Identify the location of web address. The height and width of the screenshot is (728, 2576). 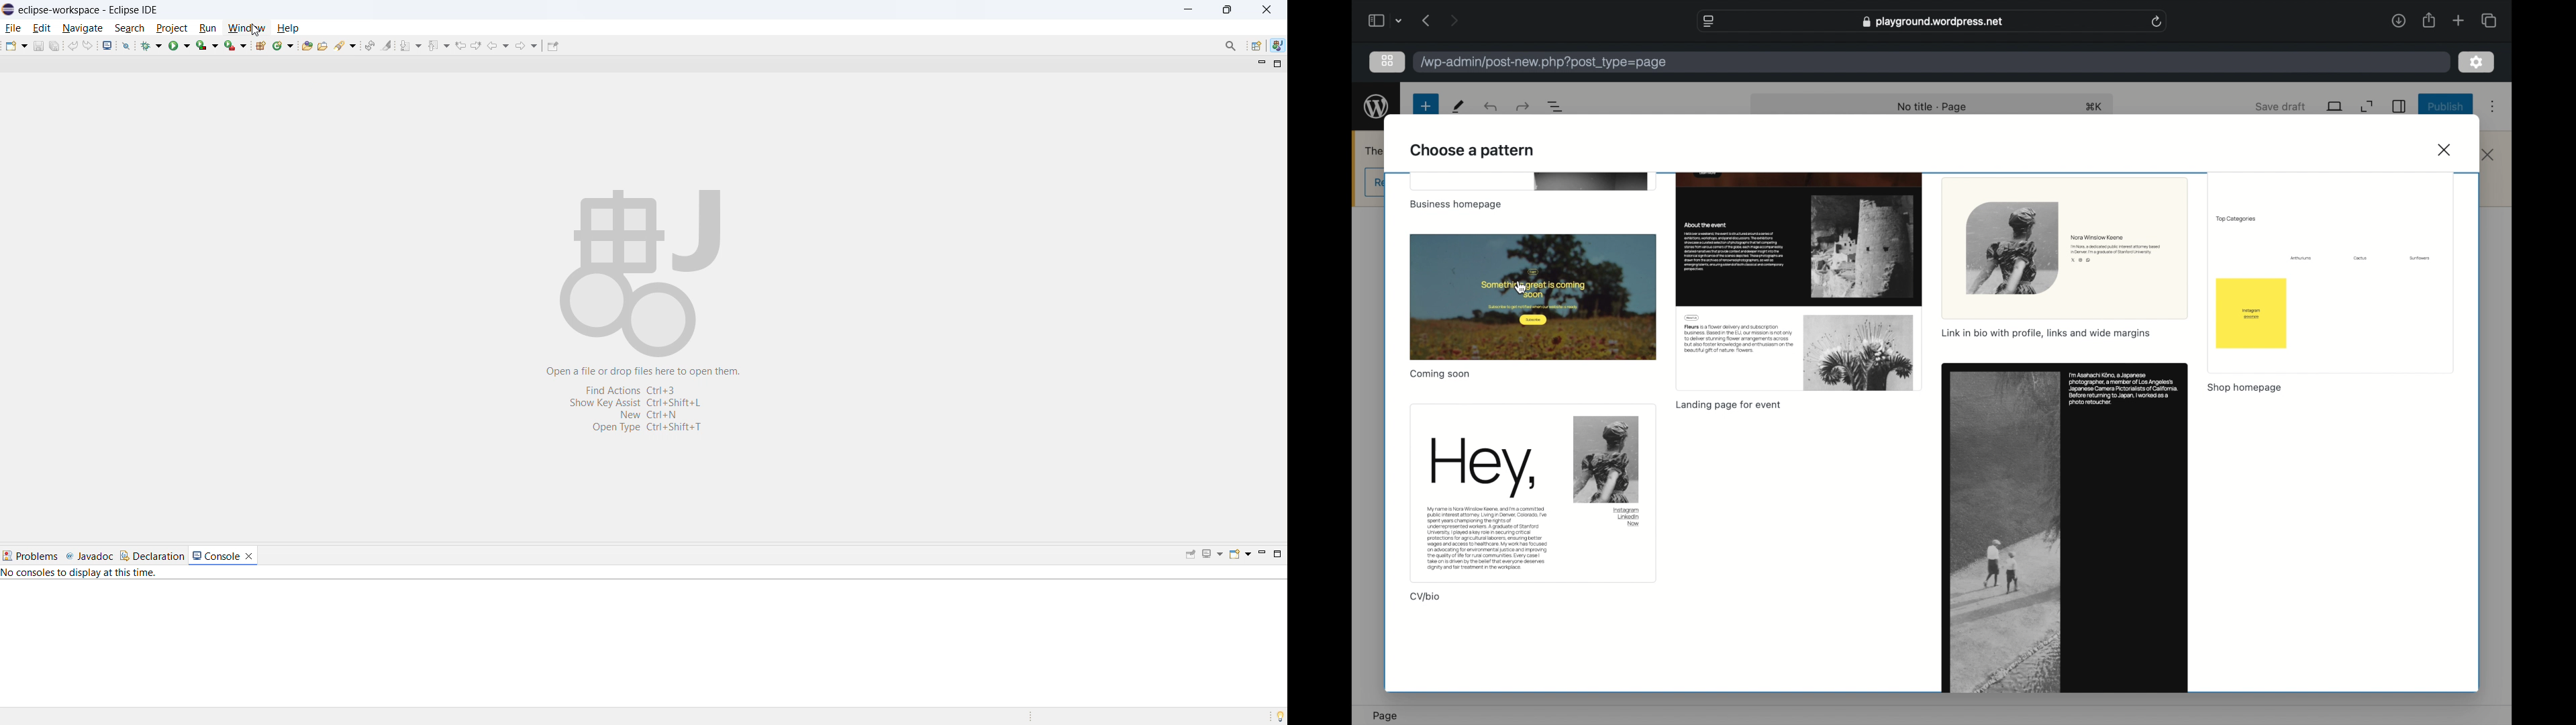
(1932, 22).